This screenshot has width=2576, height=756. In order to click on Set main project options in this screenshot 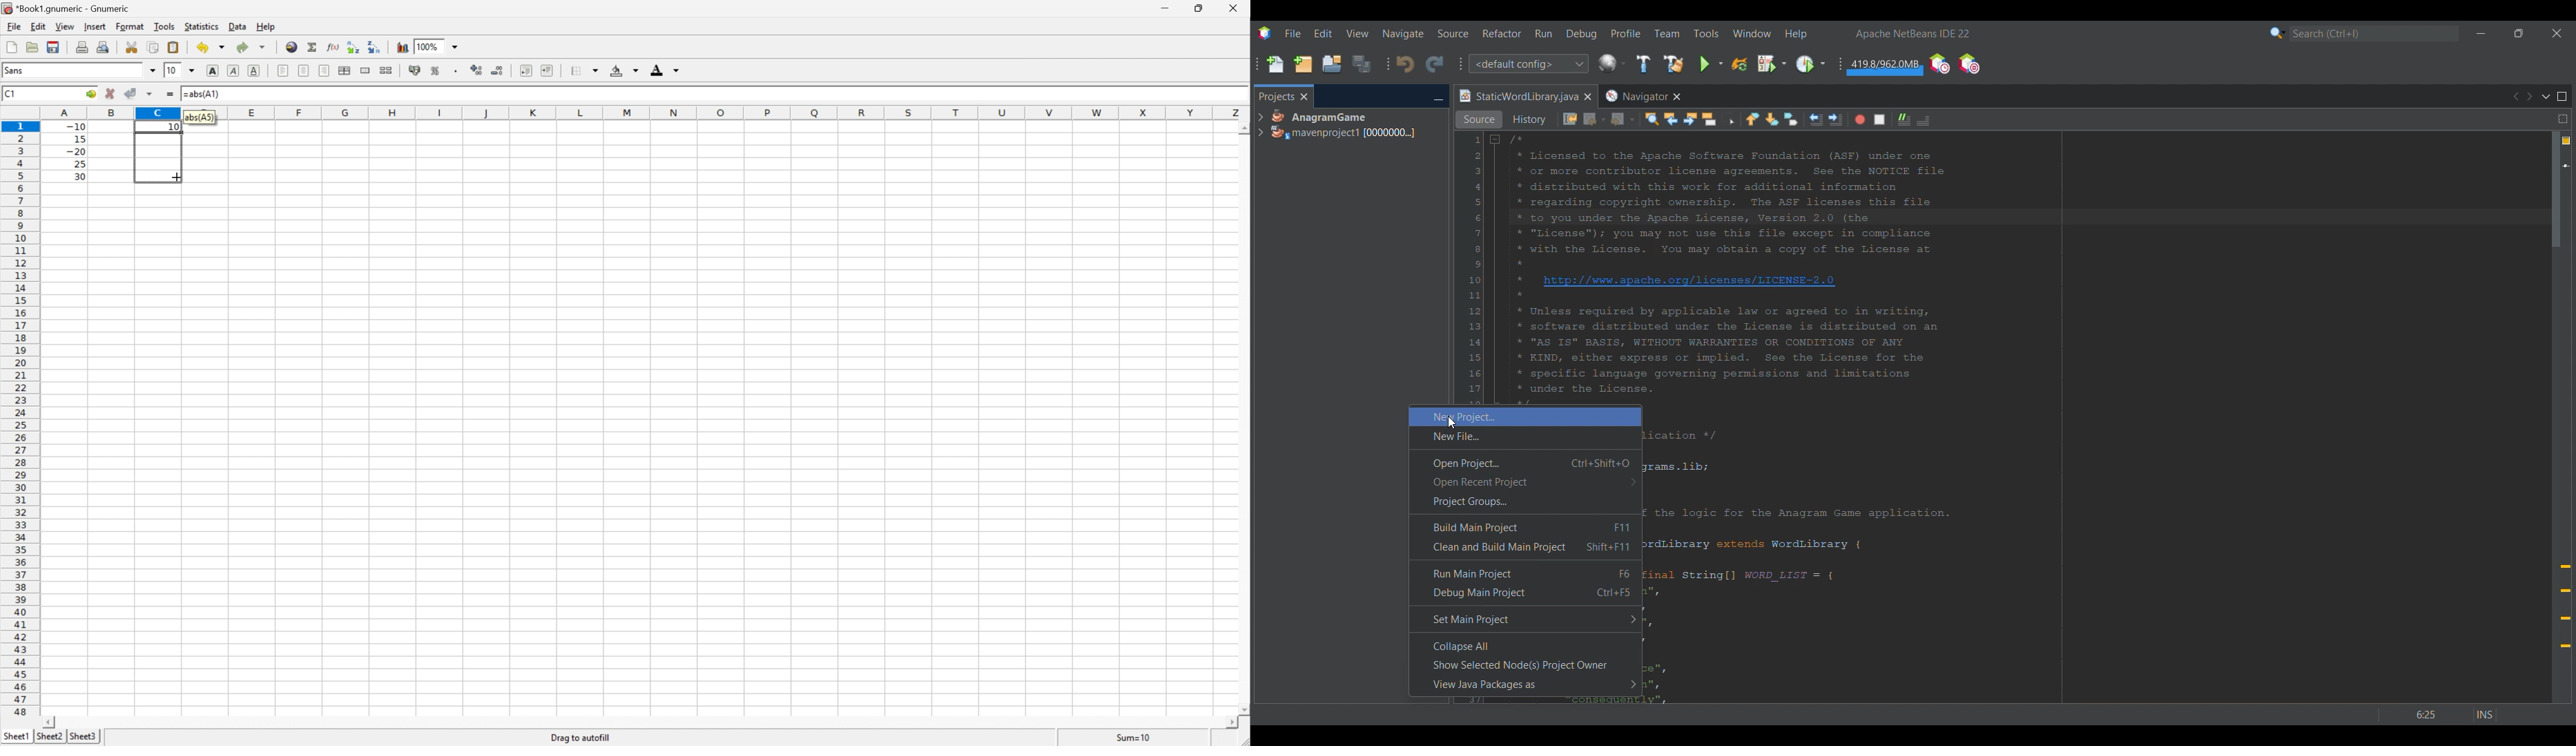, I will do `click(1526, 618)`.